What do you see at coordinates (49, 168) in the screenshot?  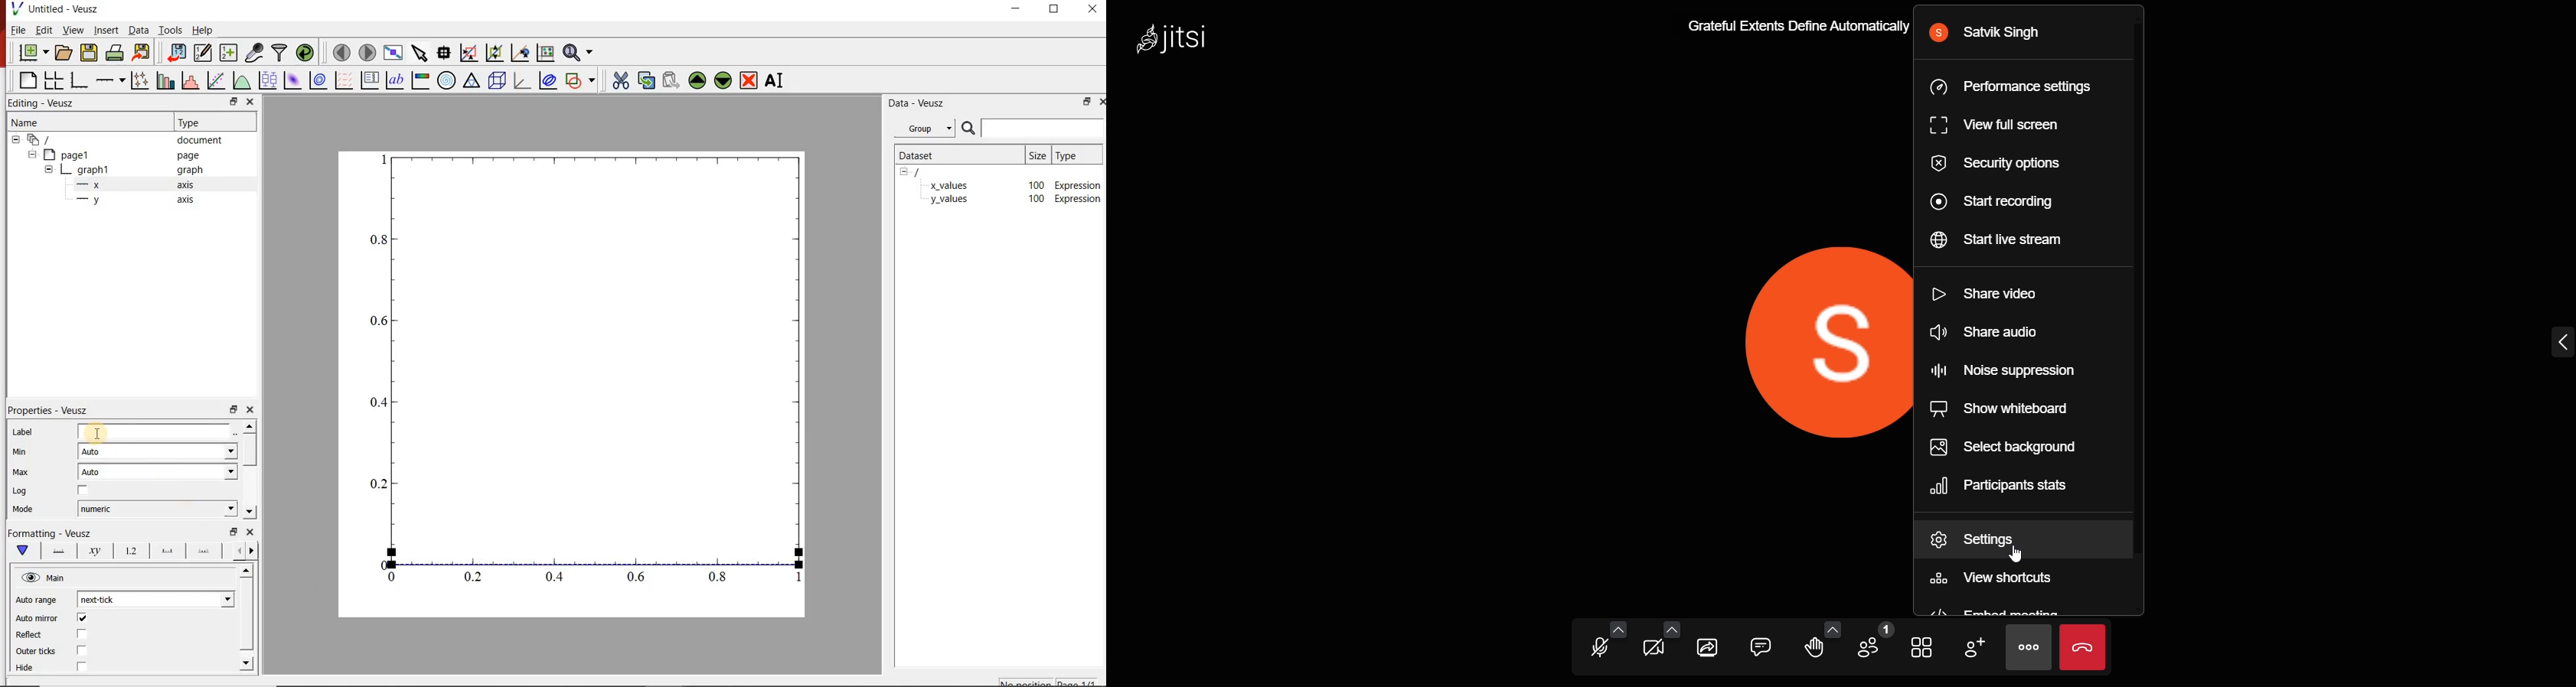 I see `hide` at bounding box center [49, 168].